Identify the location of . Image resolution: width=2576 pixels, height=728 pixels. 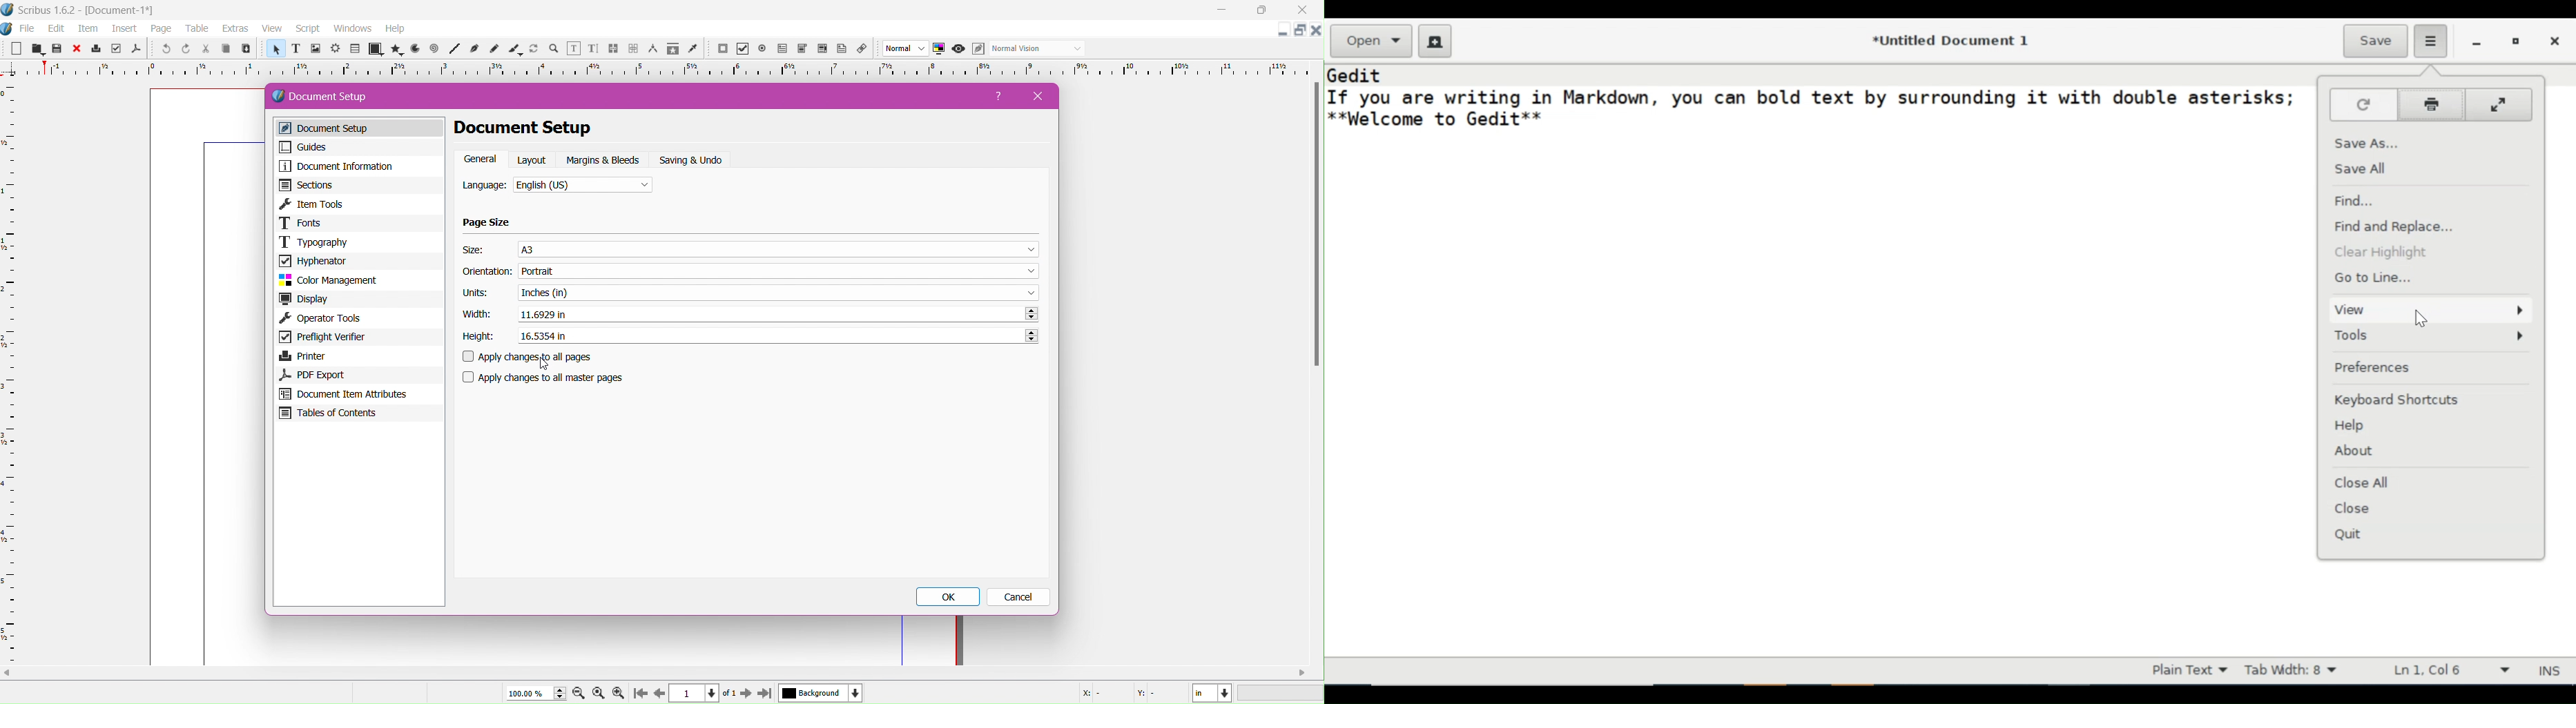
(137, 49).